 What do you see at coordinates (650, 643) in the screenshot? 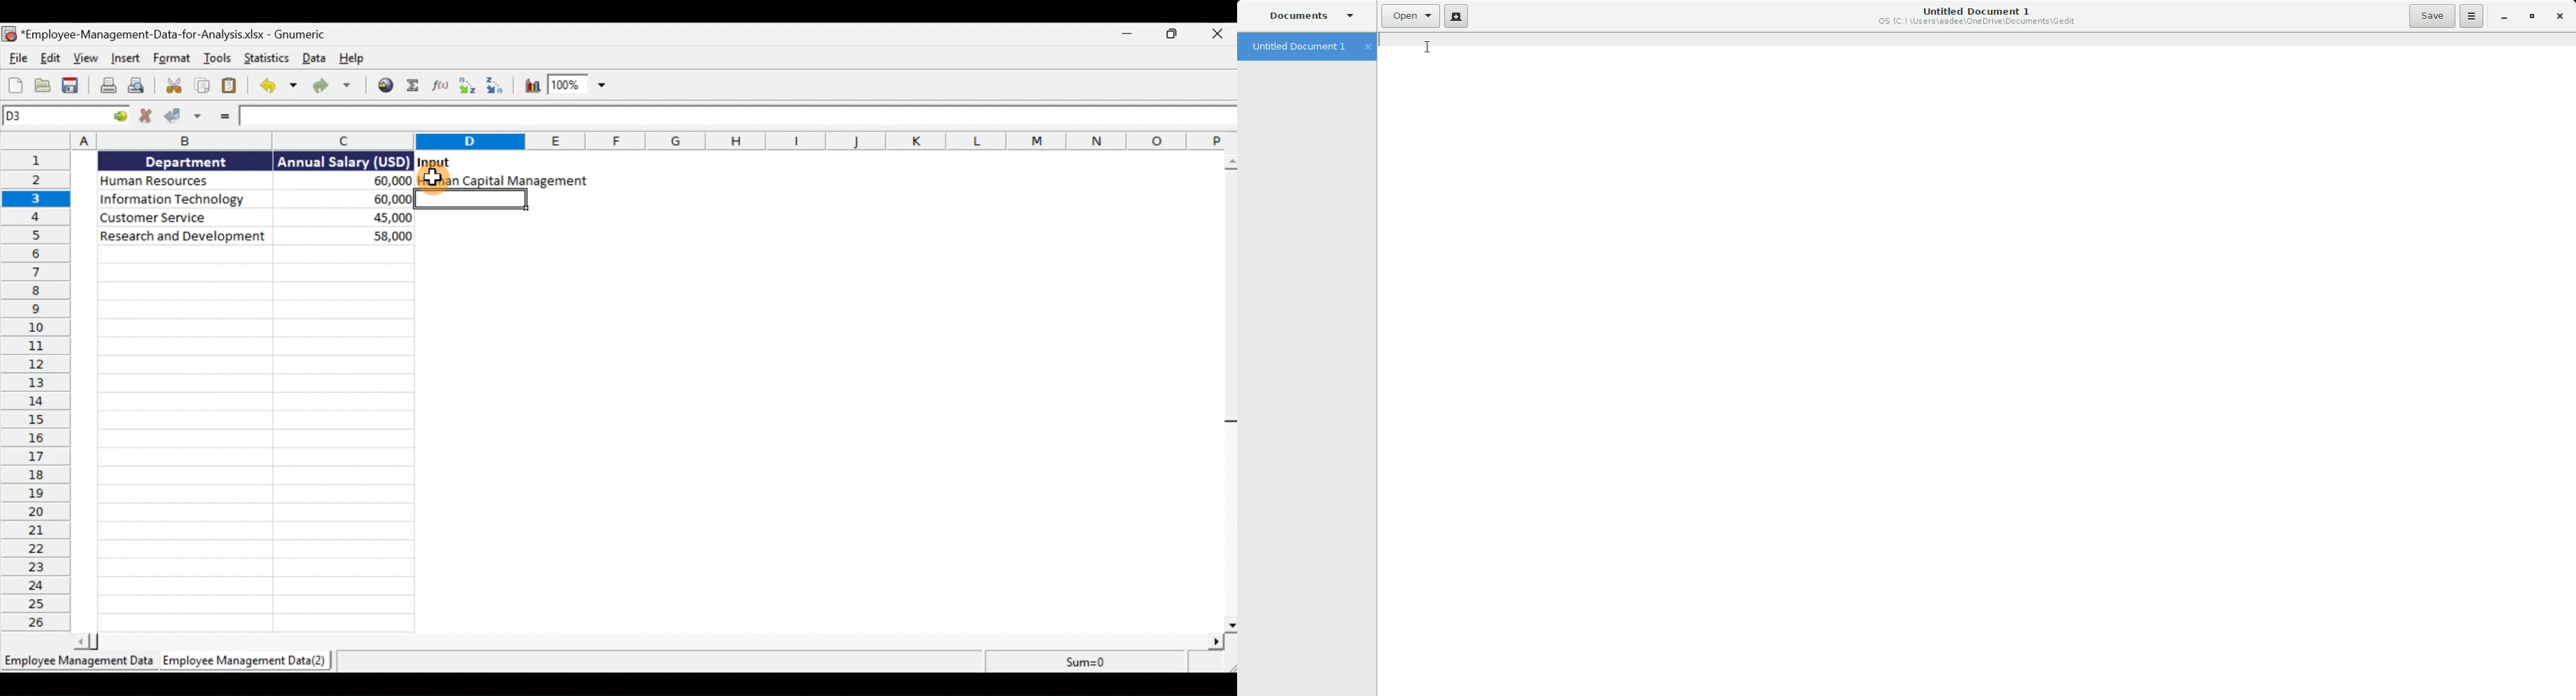
I see `scroll bar` at bounding box center [650, 643].